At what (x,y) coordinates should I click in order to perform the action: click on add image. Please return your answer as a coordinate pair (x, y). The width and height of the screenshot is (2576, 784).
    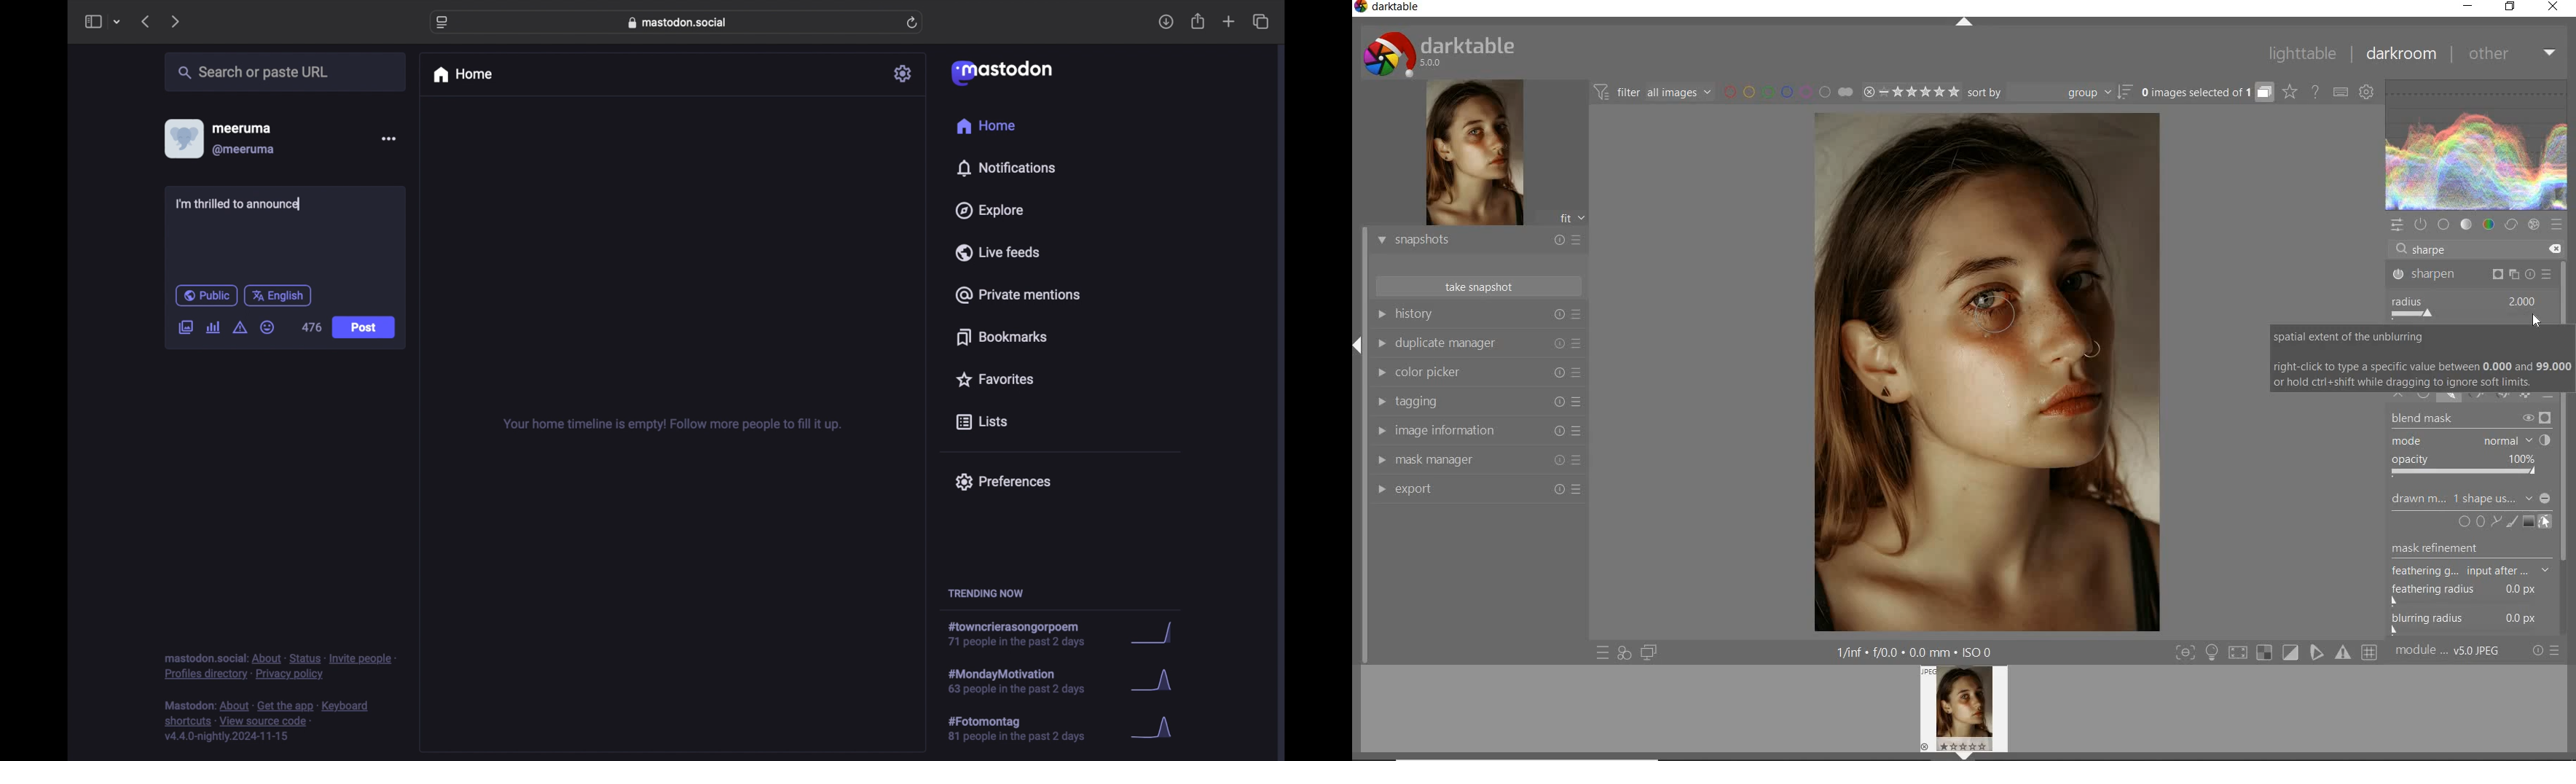
    Looking at the image, I should click on (185, 328).